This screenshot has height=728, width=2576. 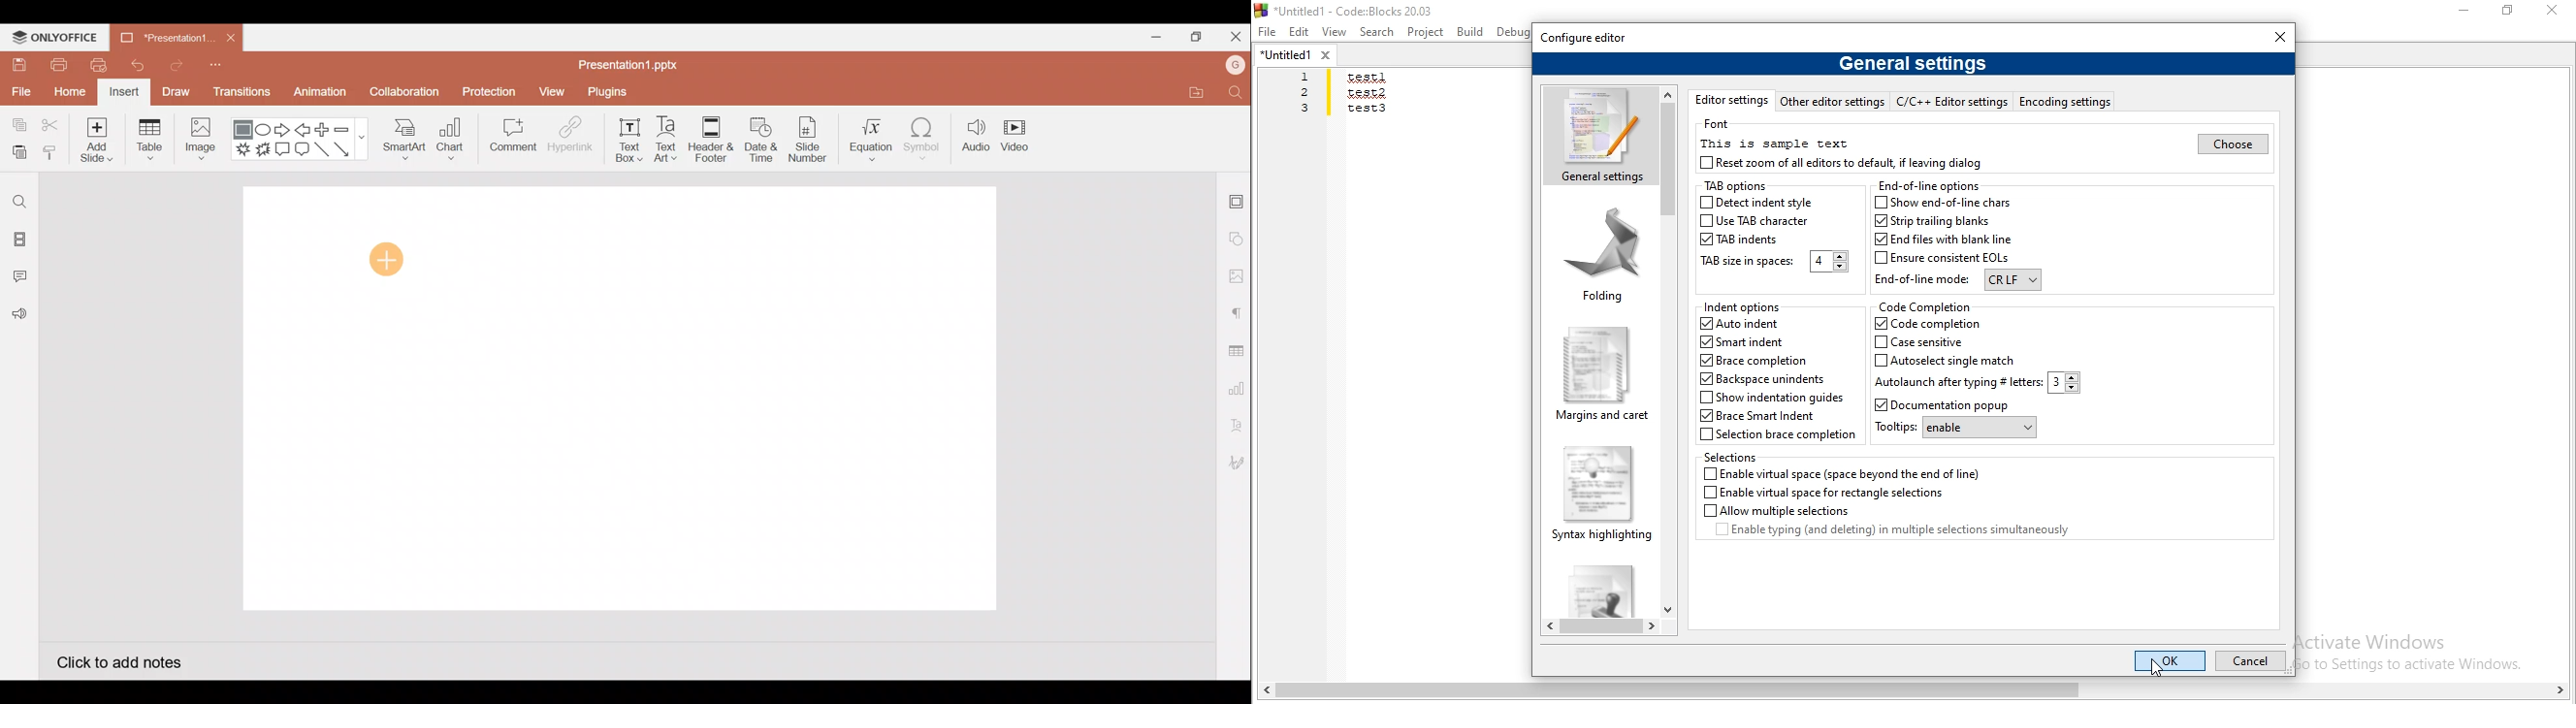 What do you see at coordinates (1926, 324) in the screenshot?
I see `Code completion` at bounding box center [1926, 324].